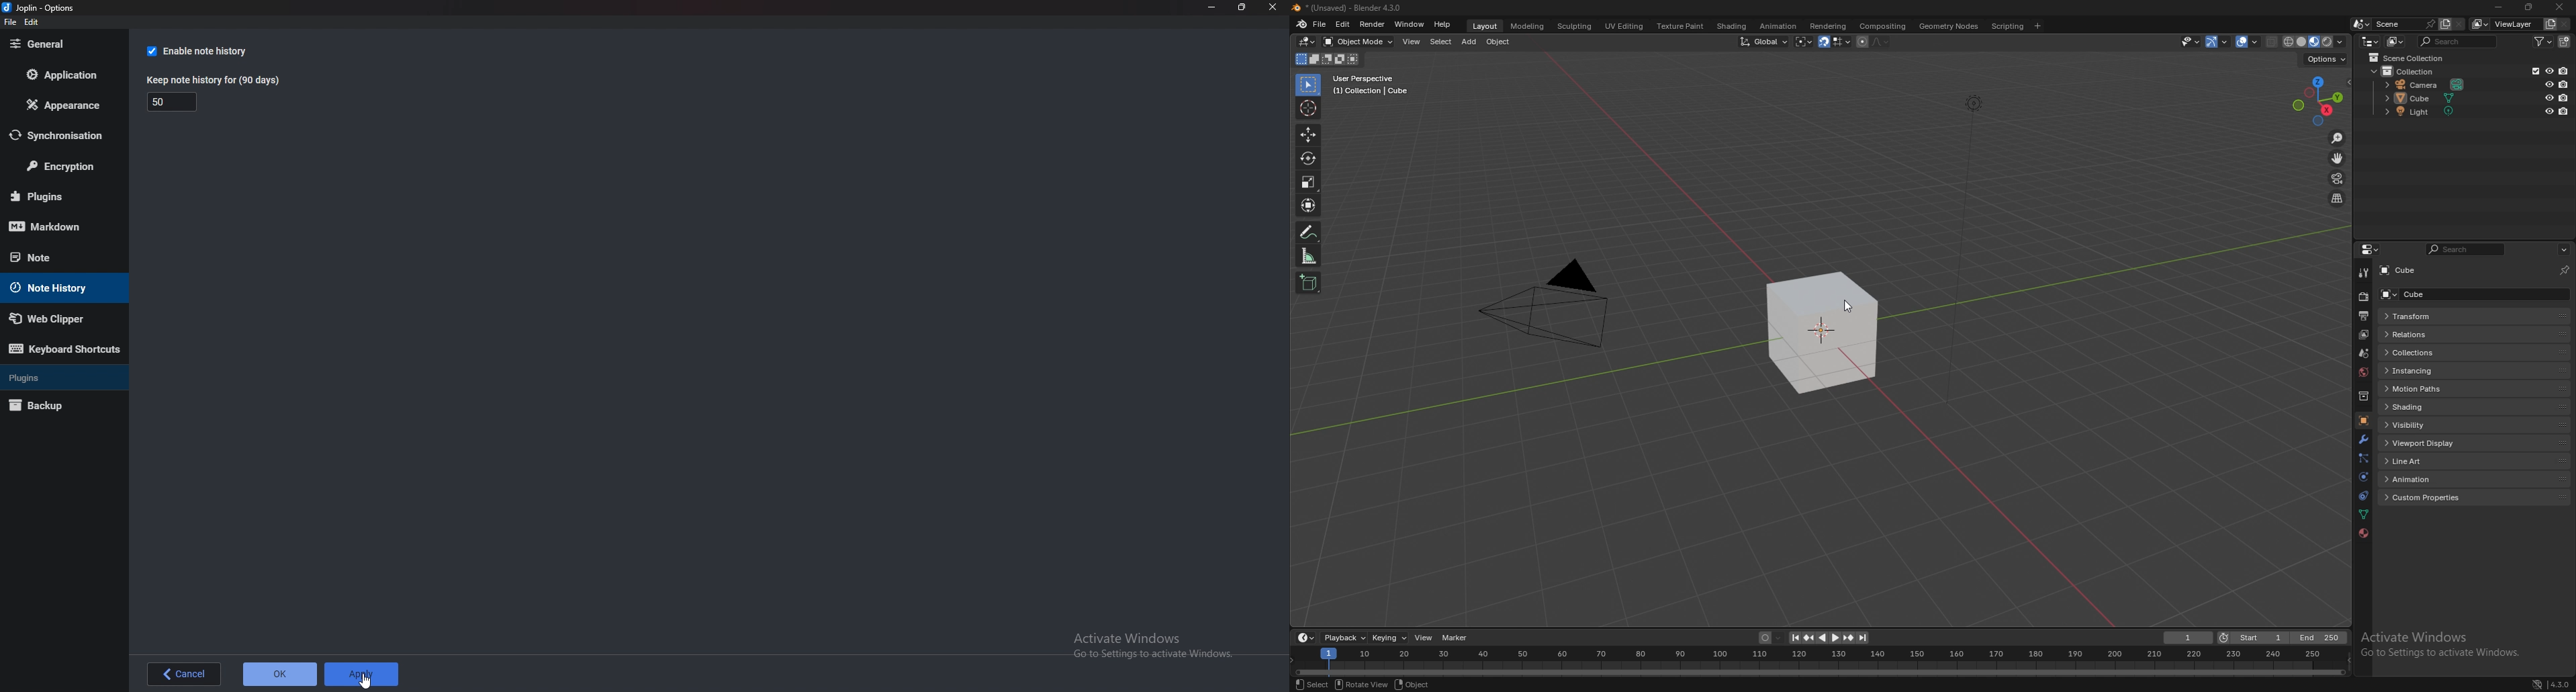  What do you see at coordinates (1308, 159) in the screenshot?
I see `rotate` at bounding box center [1308, 159].